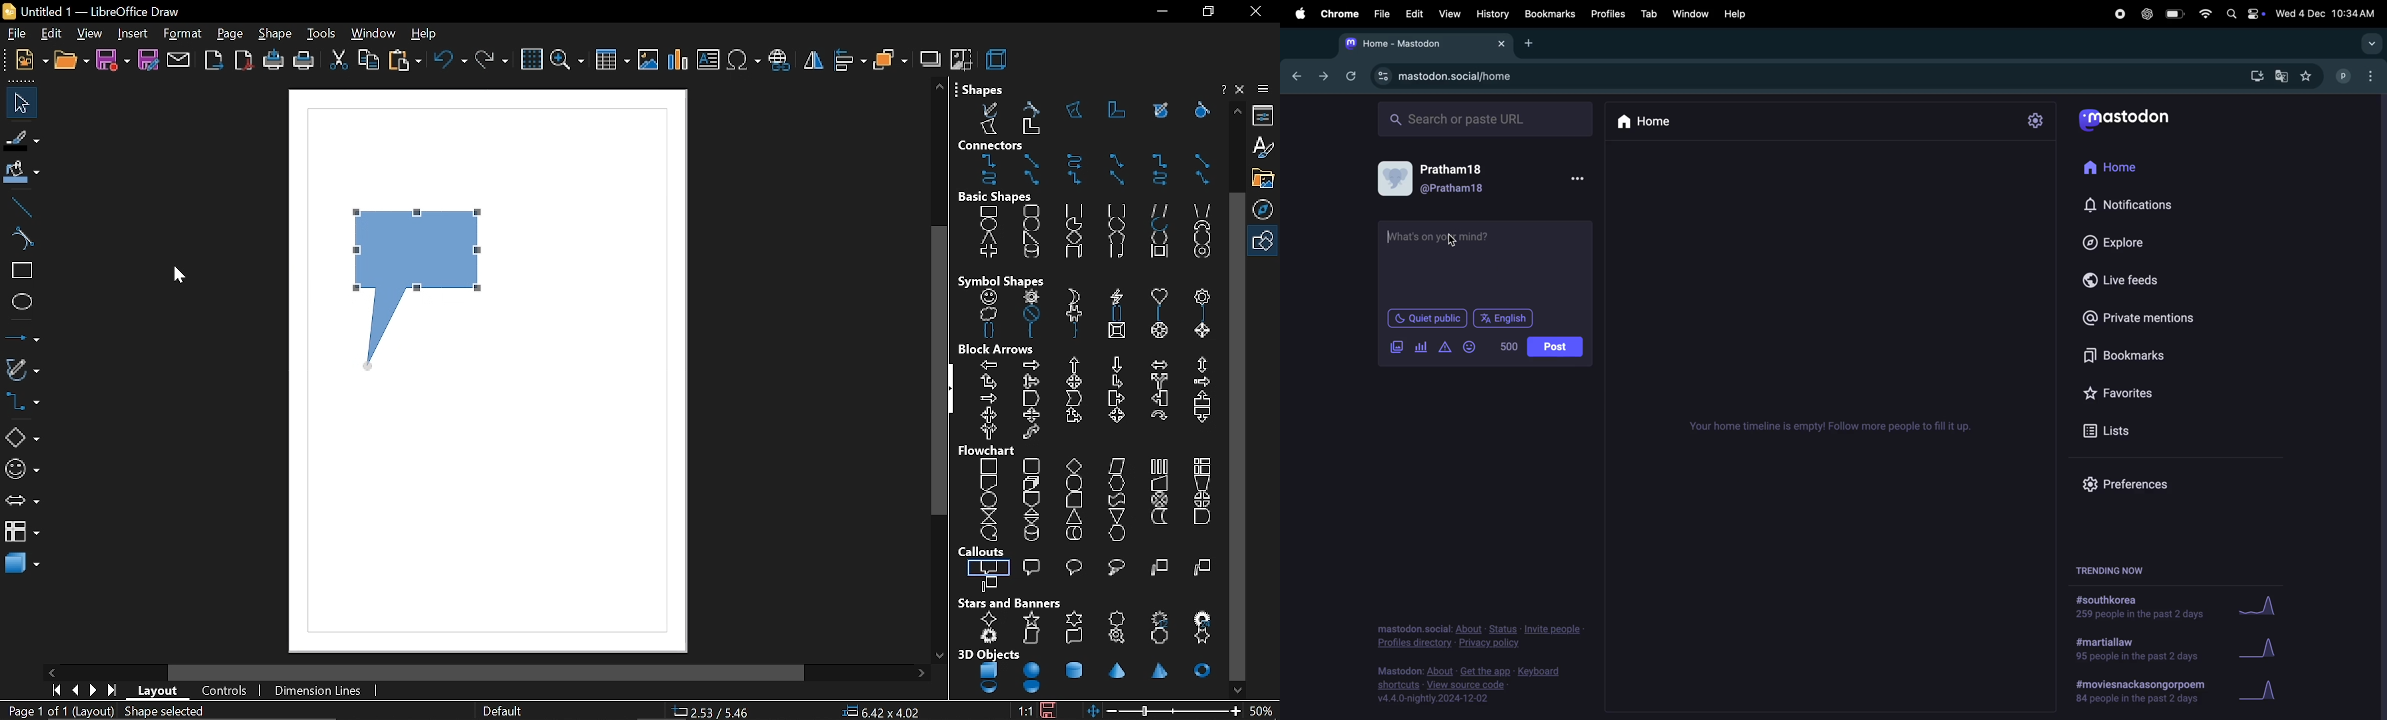 This screenshot has width=2408, height=728. What do you see at coordinates (1162, 616) in the screenshot?
I see `12 point star` at bounding box center [1162, 616].